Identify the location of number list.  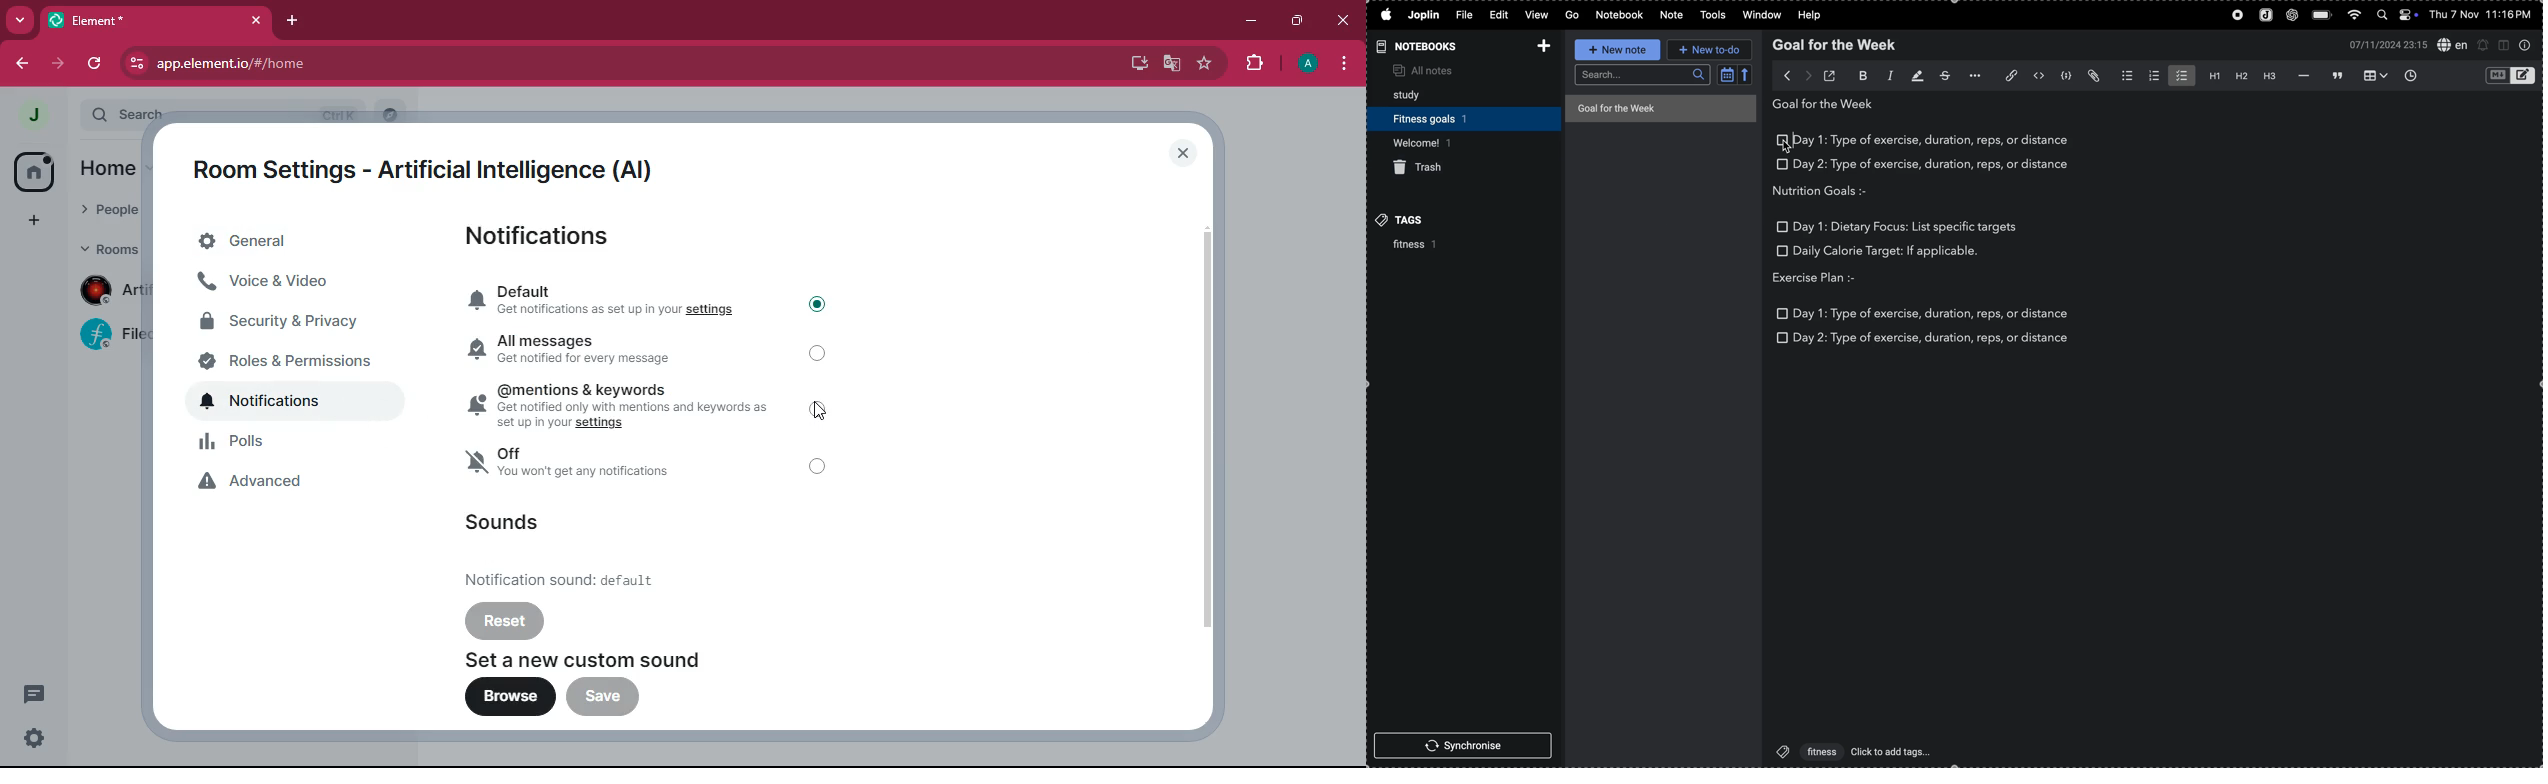
(2152, 76).